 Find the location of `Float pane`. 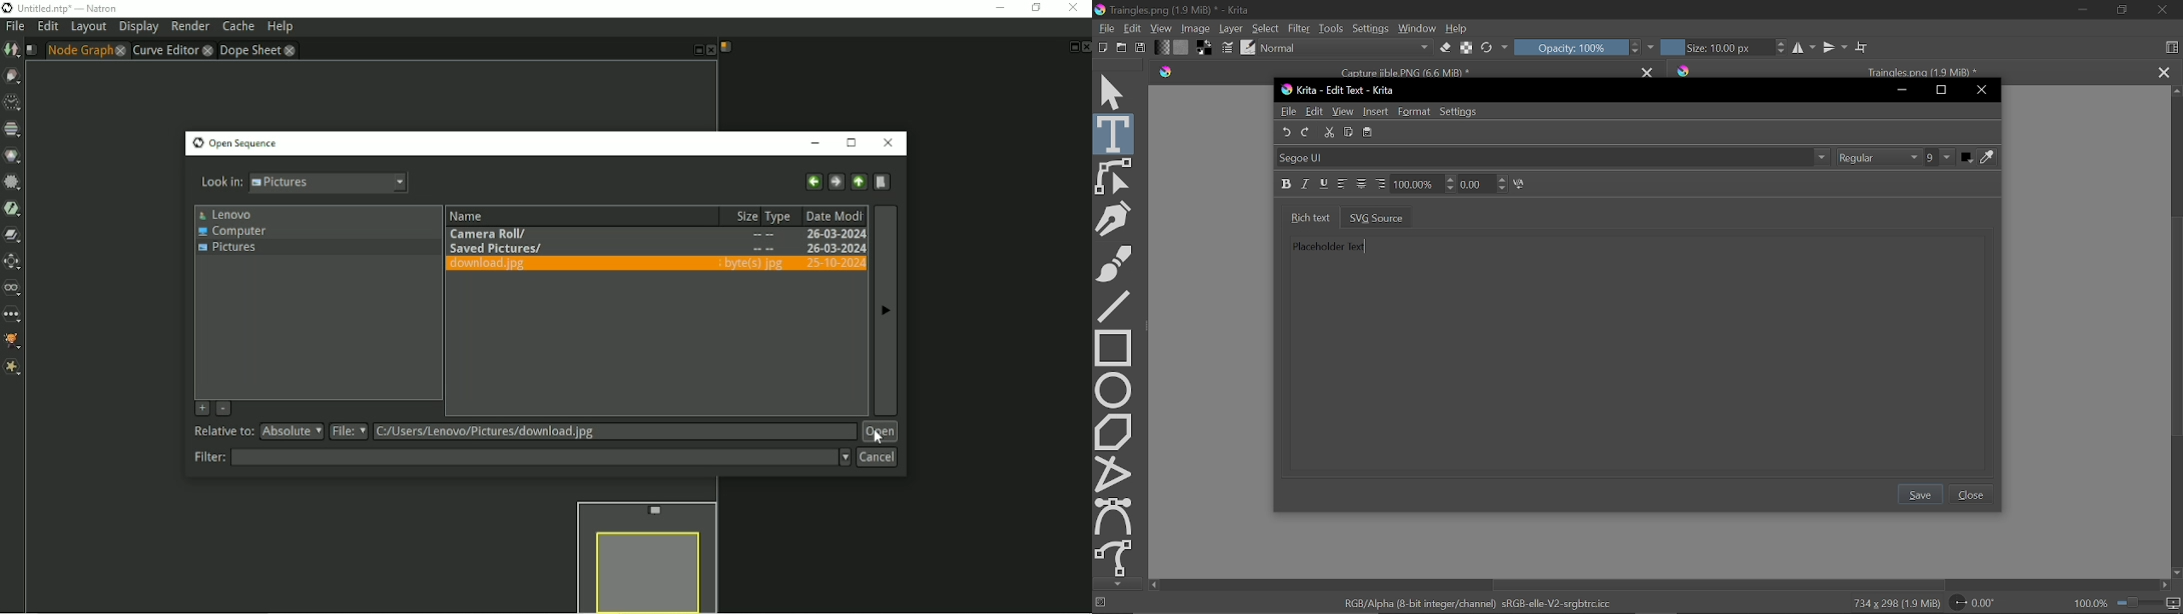

Float pane is located at coordinates (1072, 47).